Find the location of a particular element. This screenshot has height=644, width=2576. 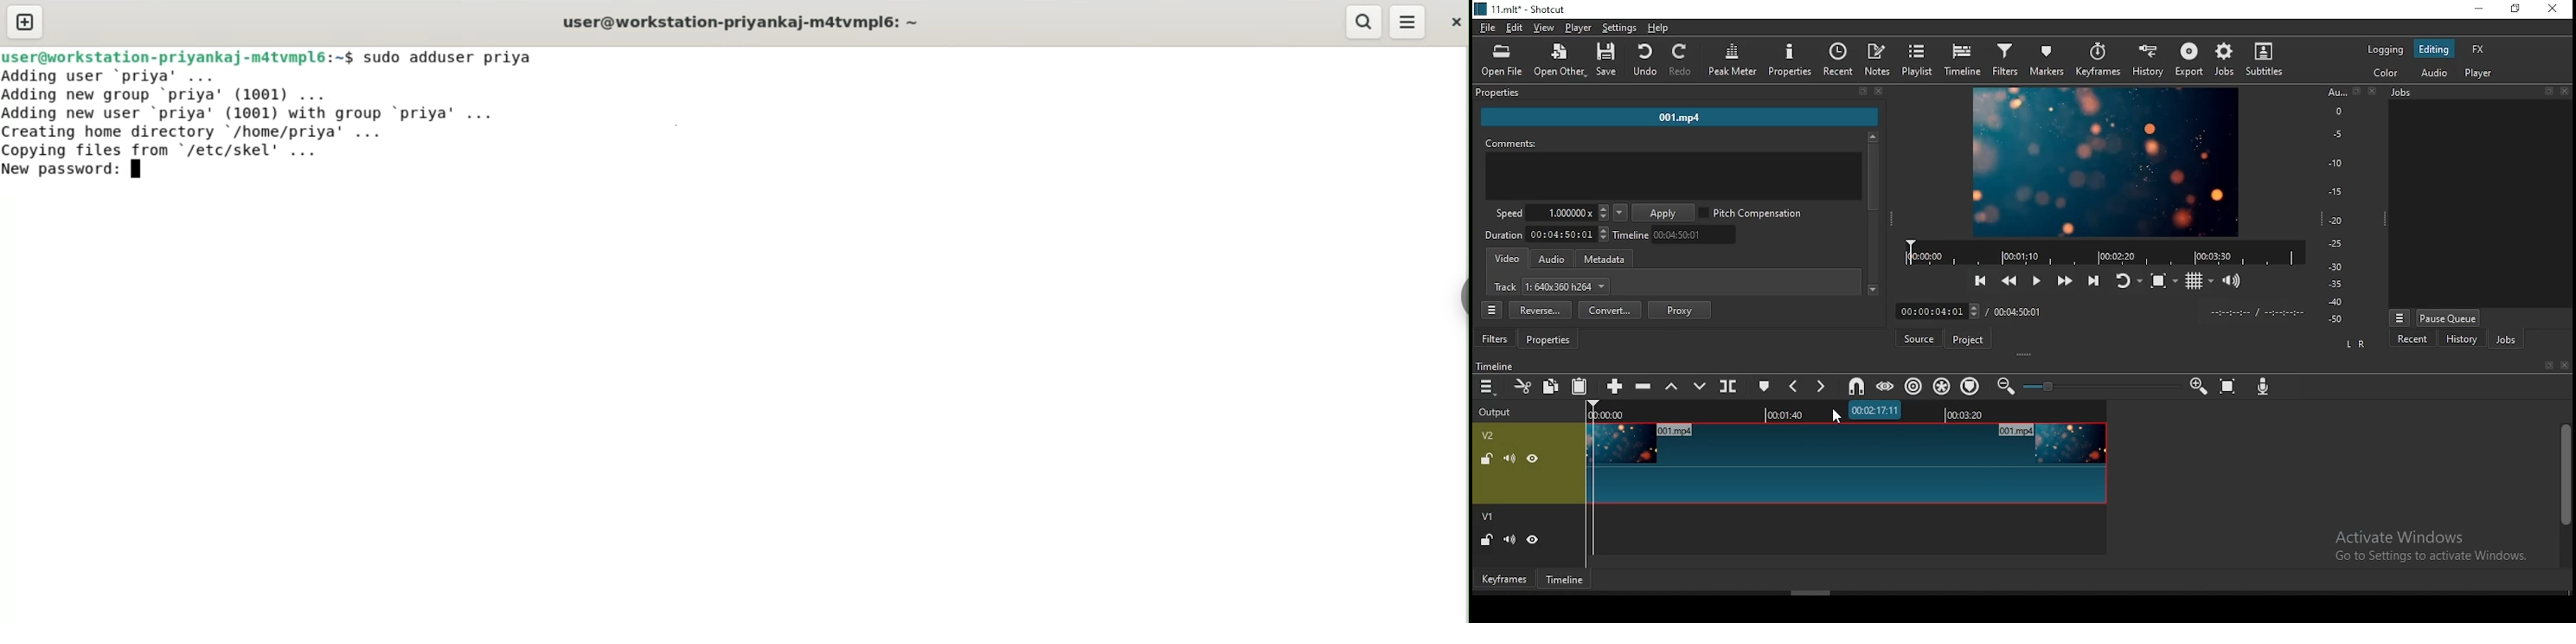

zoom timeline to fit is located at coordinates (2229, 383).